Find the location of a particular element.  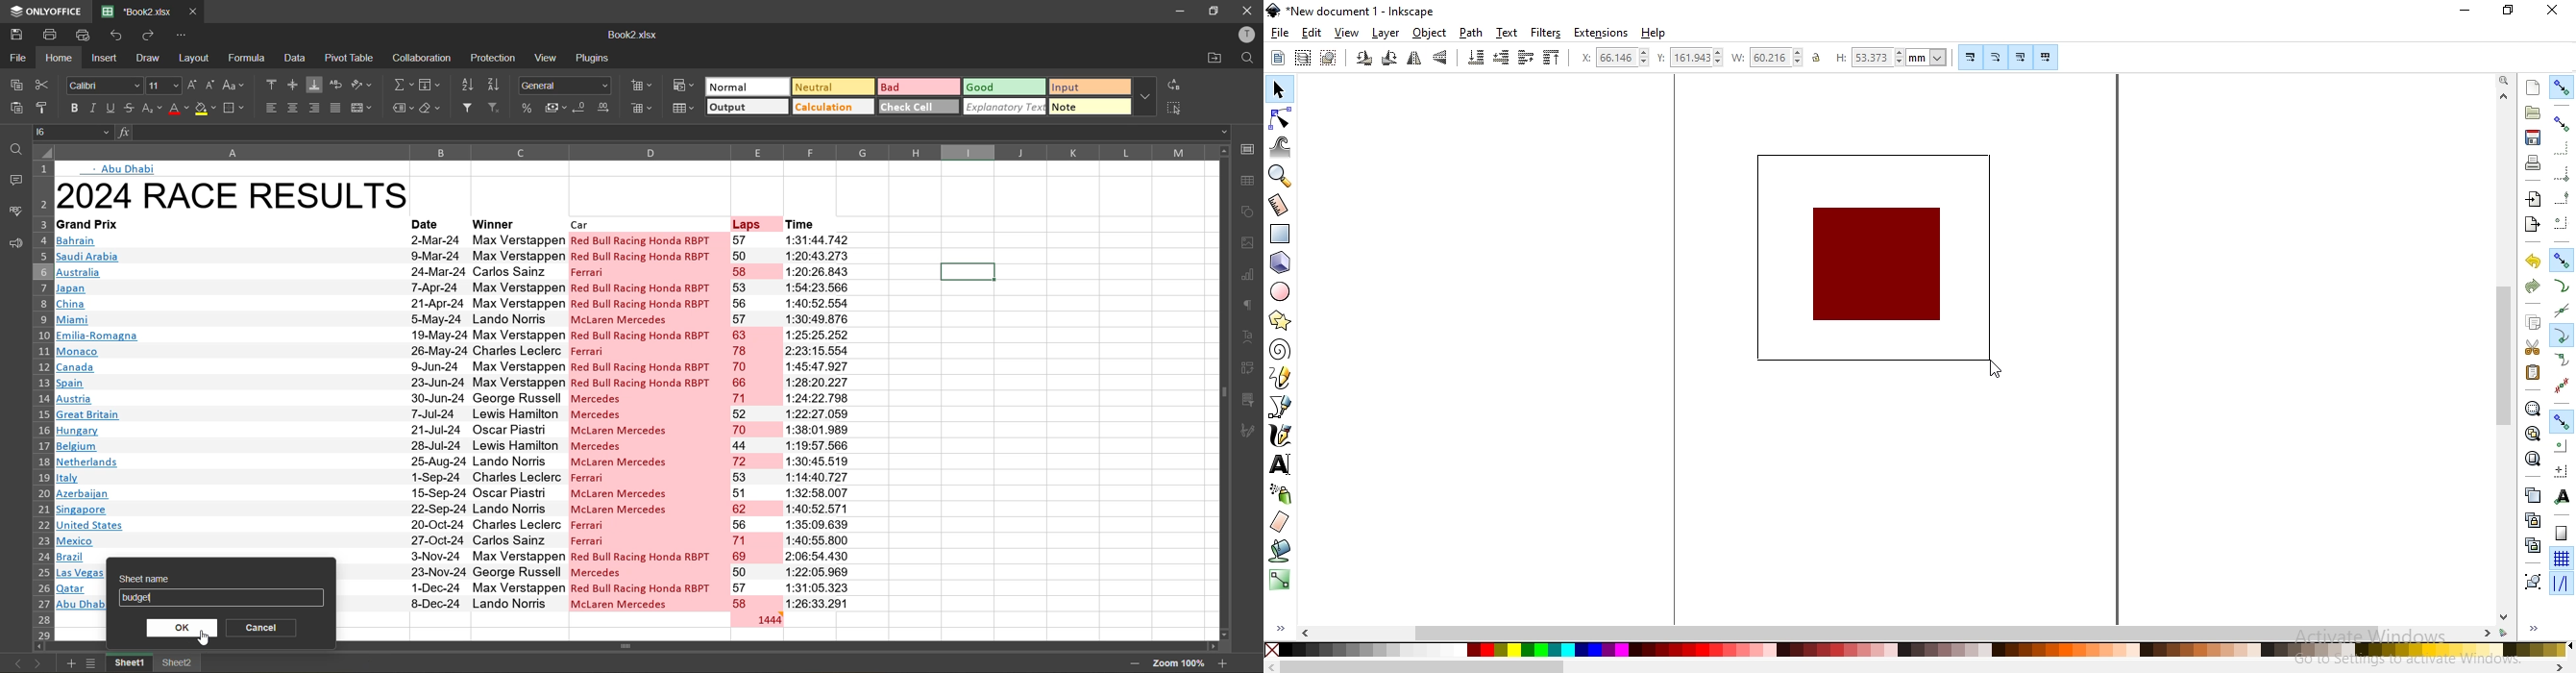

align top is located at coordinates (273, 86).